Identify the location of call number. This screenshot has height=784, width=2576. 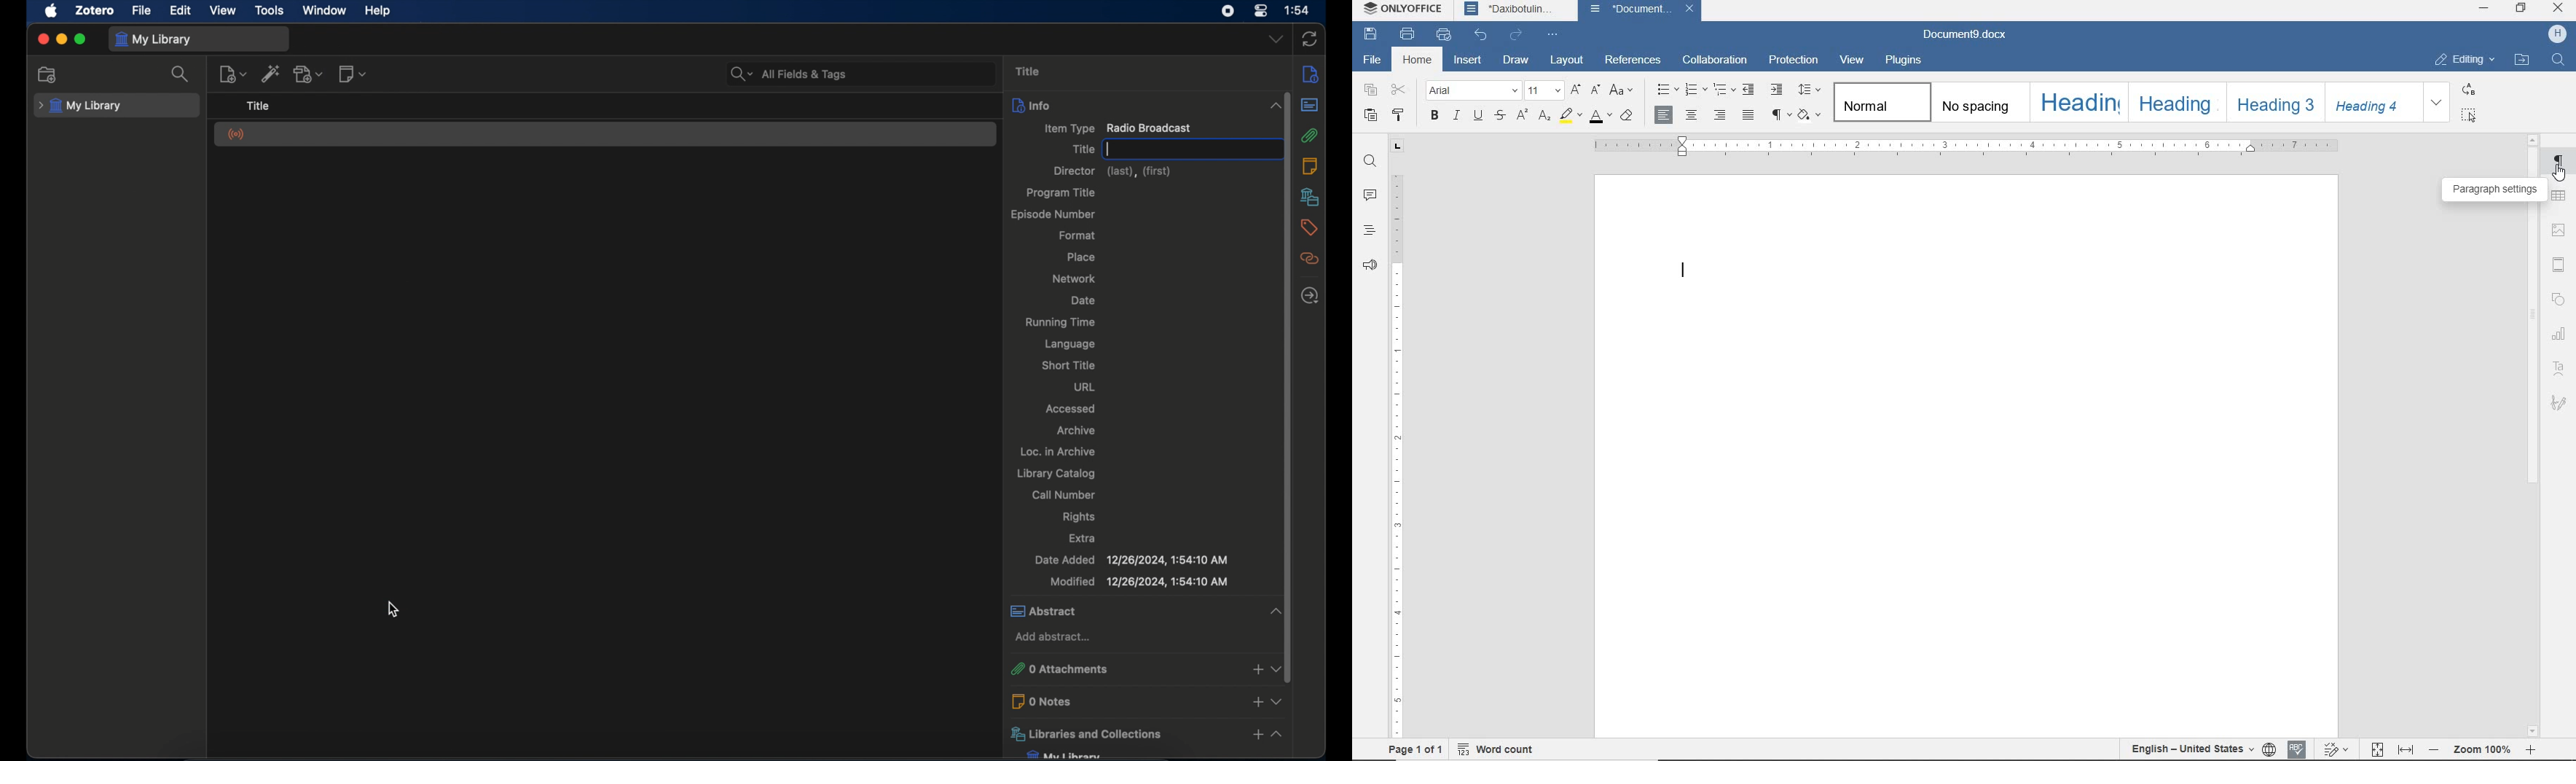
(1063, 495).